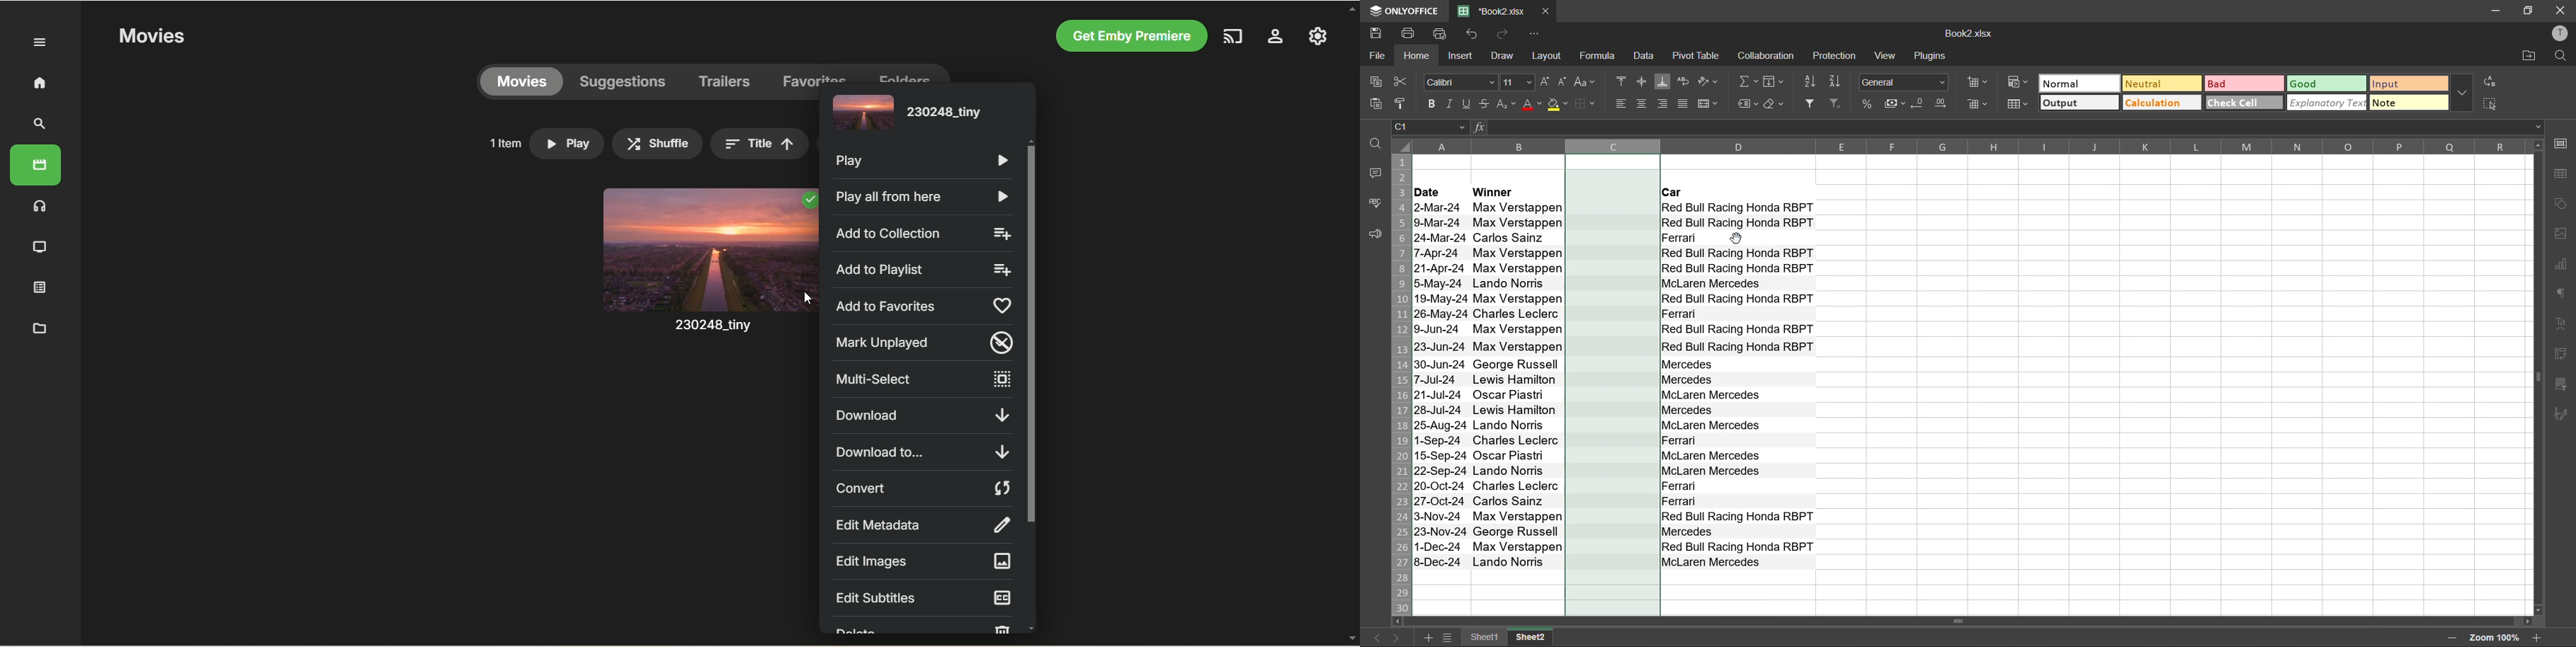 The width and height of the screenshot is (2576, 672). Describe the element at coordinates (1684, 104) in the screenshot. I see `justified` at that location.